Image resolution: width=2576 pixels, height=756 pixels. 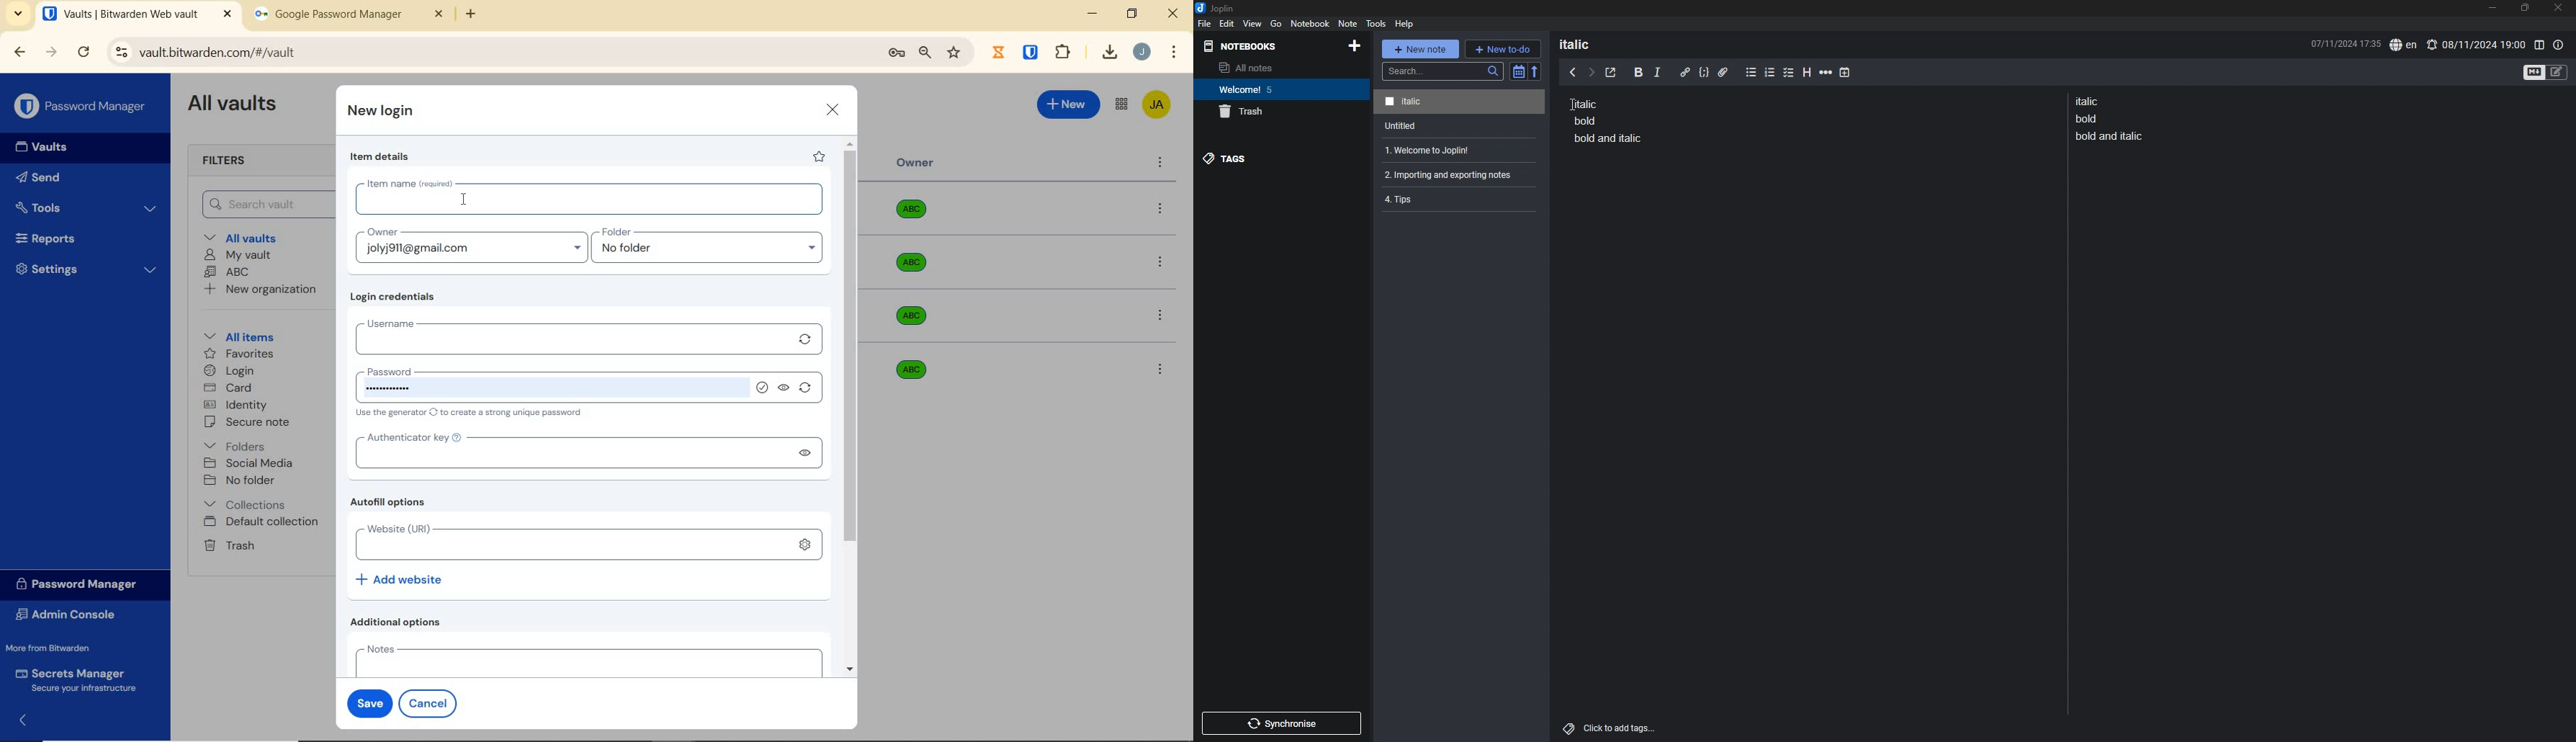 What do you see at coordinates (1454, 198) in the screenshot?
I see `note` at bounding box center [1454, 198].